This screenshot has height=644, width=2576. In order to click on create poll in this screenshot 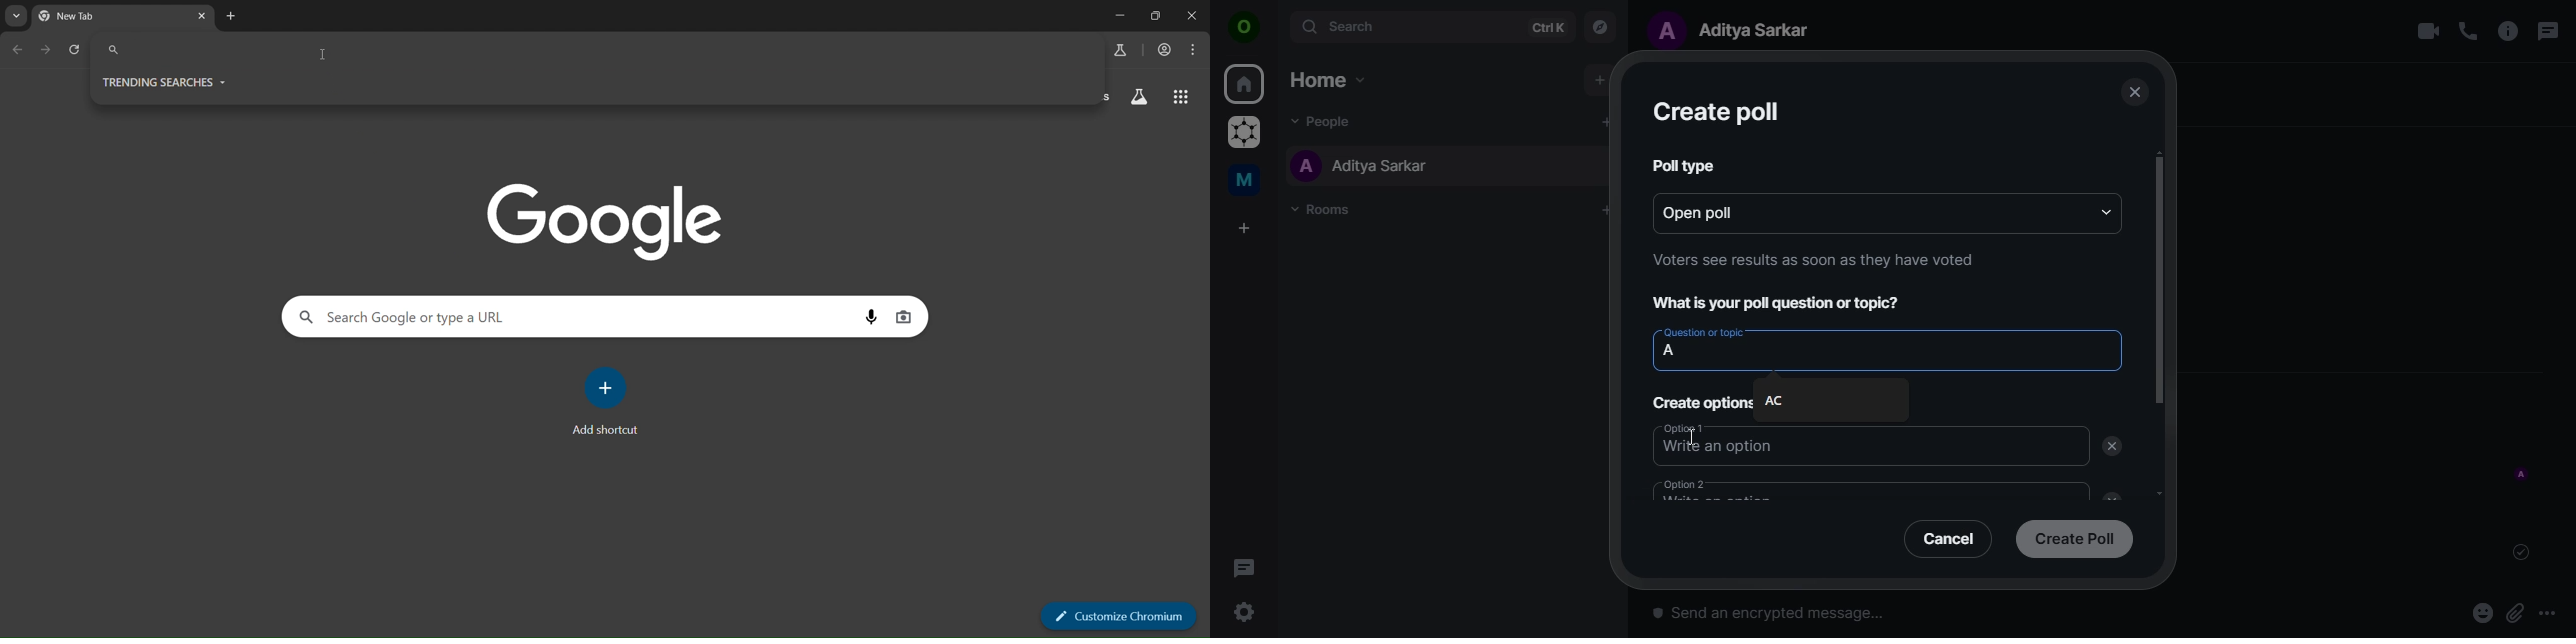, I will do `click(2074, 537)`.